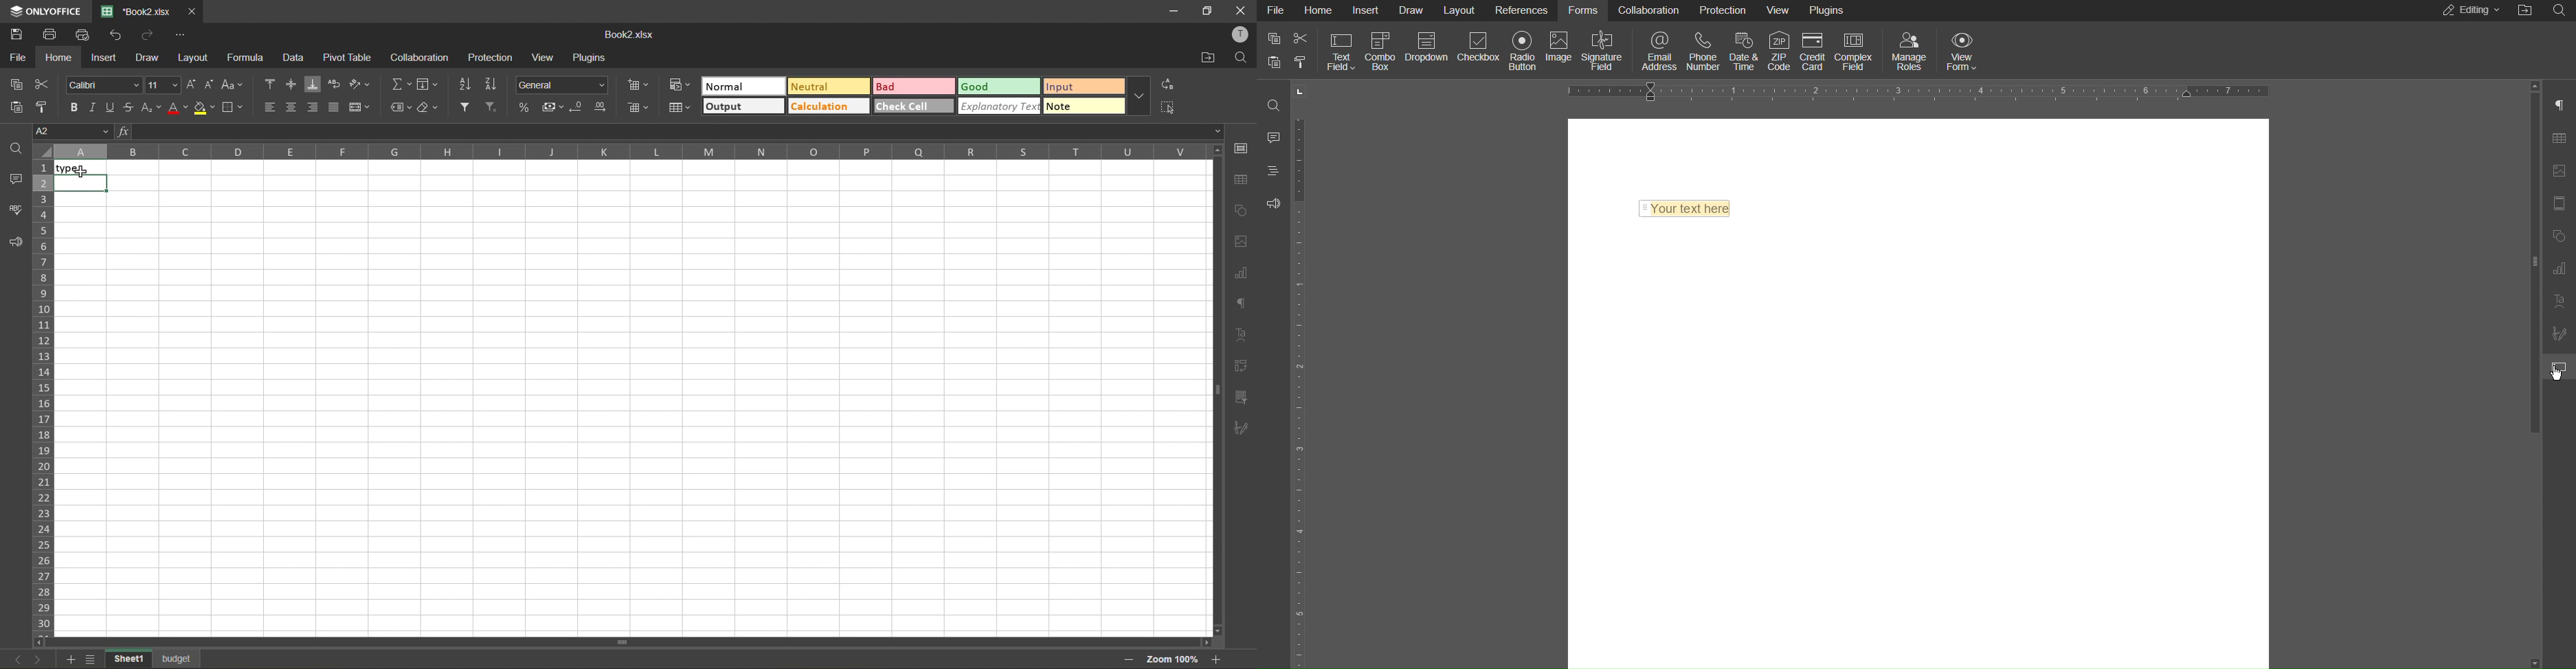  Describe the element at coordinates (105, 59) in the screenshot. I see `insert` at that location.